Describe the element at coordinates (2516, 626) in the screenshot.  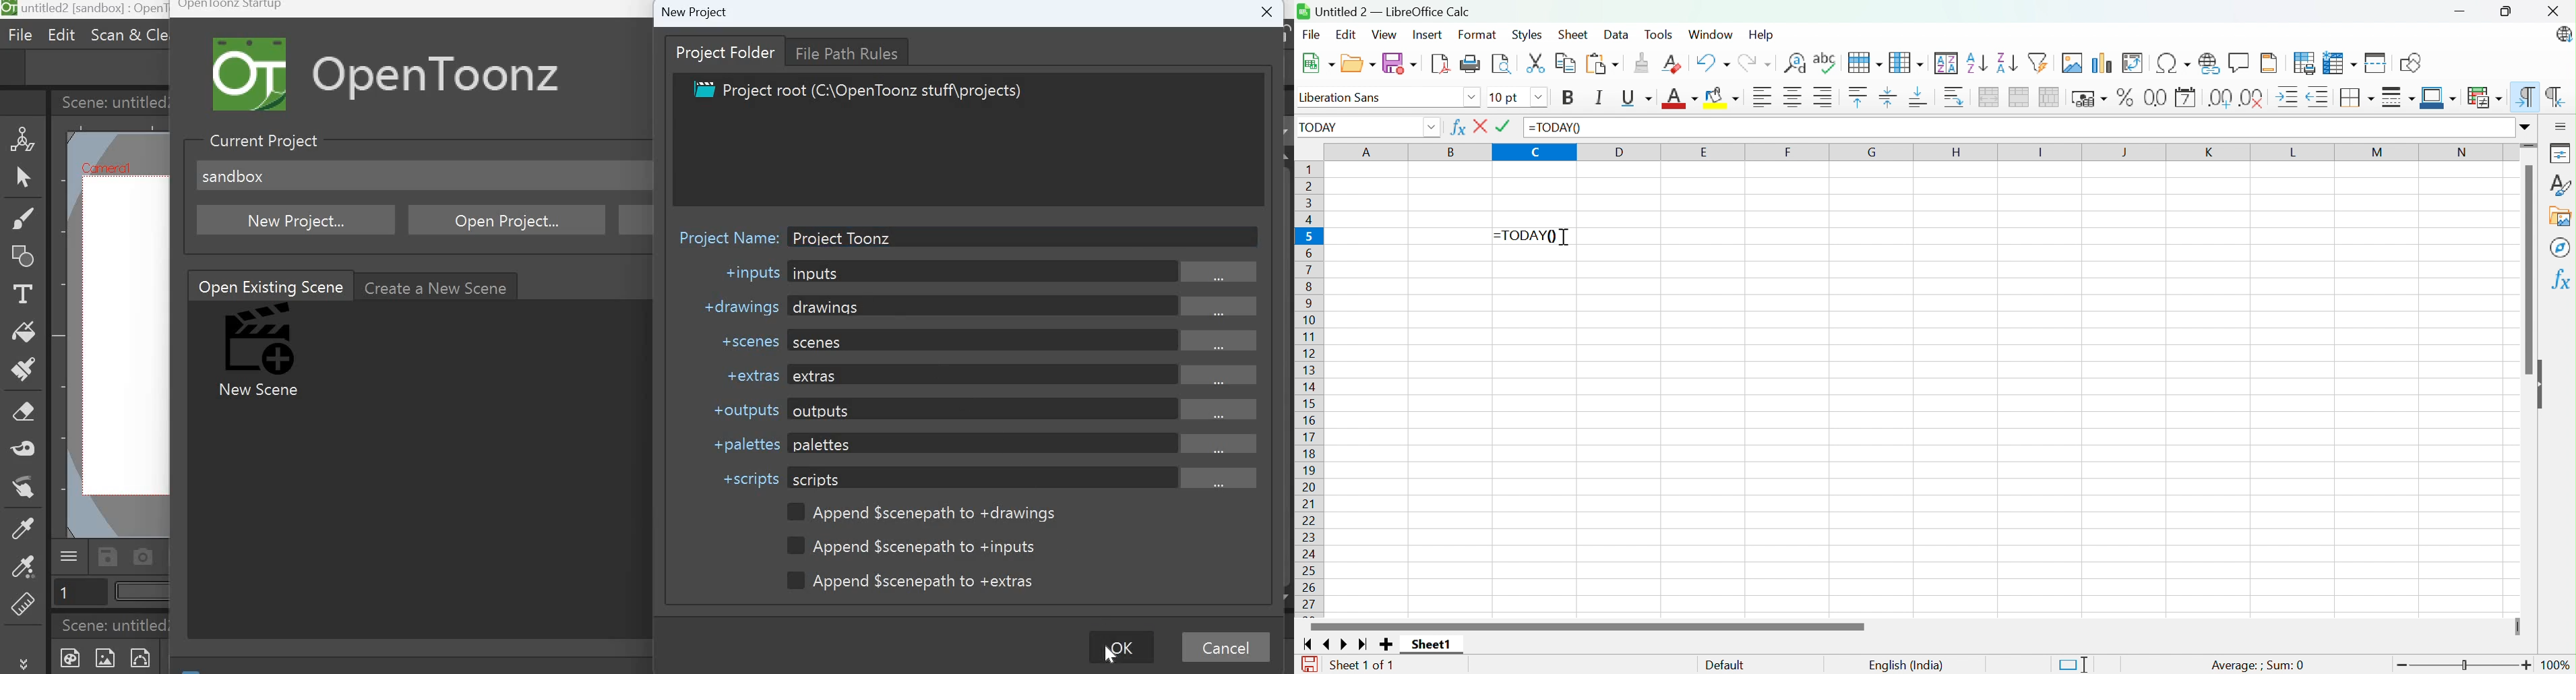
I see `Slider` at that location.